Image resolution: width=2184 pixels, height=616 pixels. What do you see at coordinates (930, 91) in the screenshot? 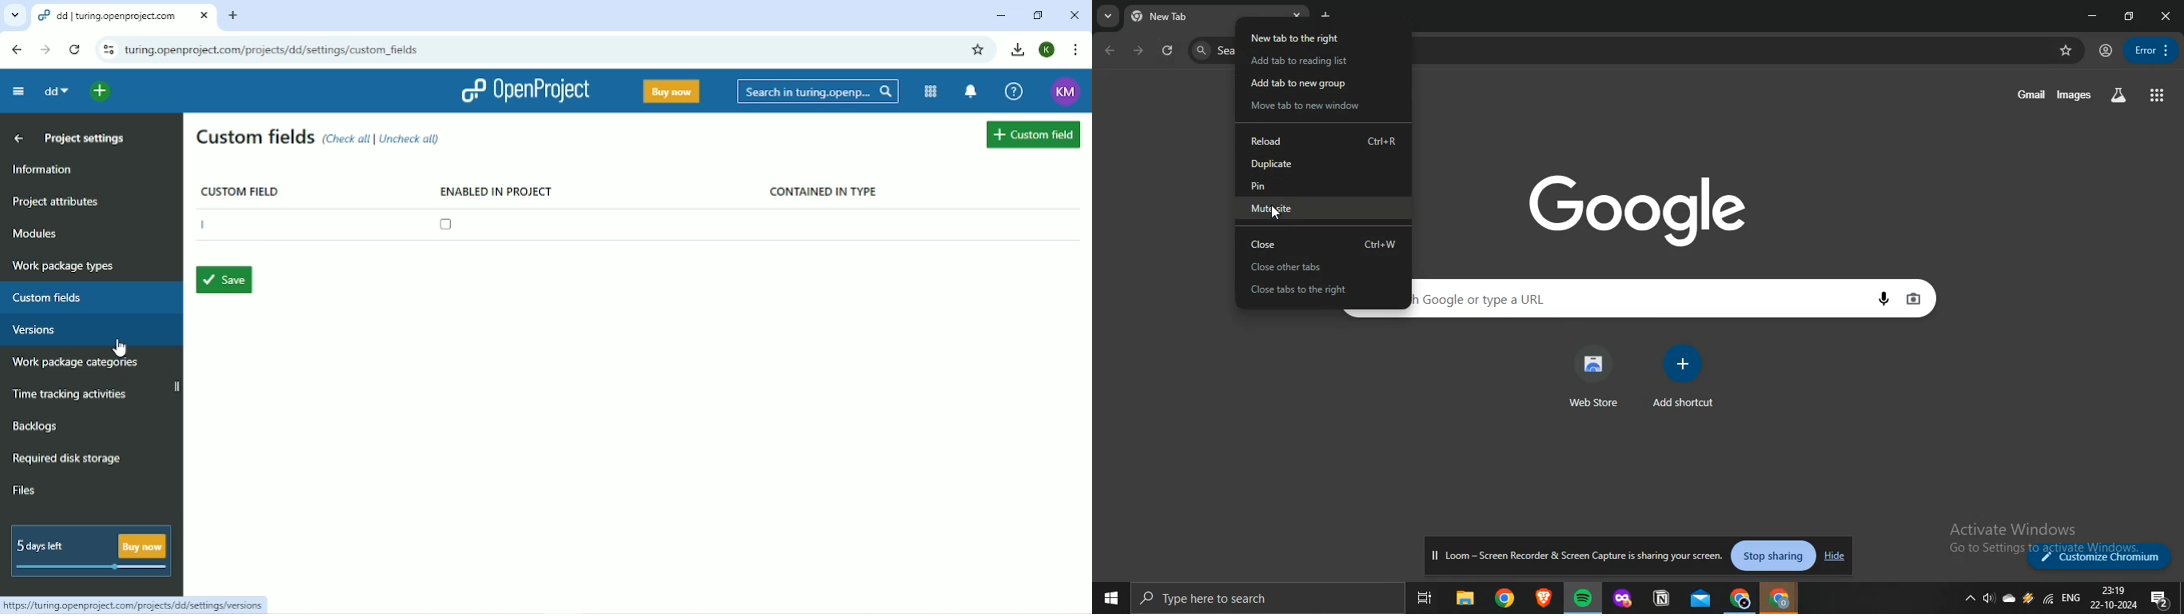
I see `Modules` at bounding box center [930, 91].